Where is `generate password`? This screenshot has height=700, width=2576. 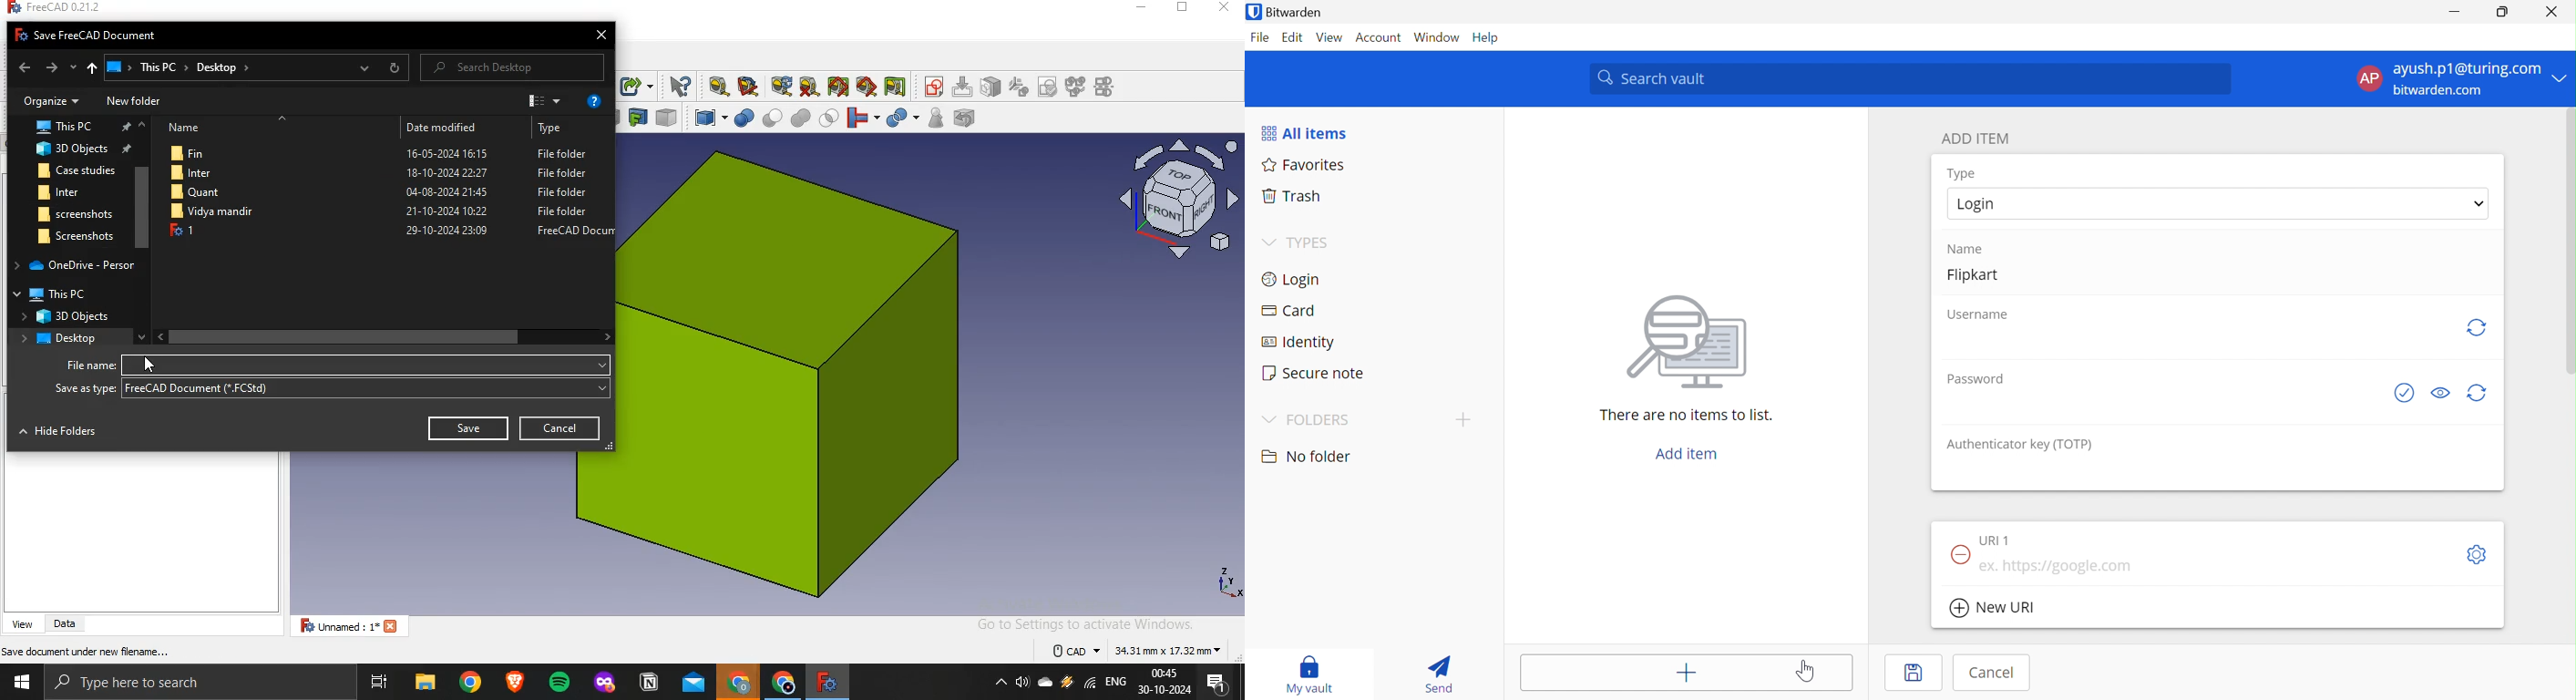 generate password is located at coordinates (2478, 394).